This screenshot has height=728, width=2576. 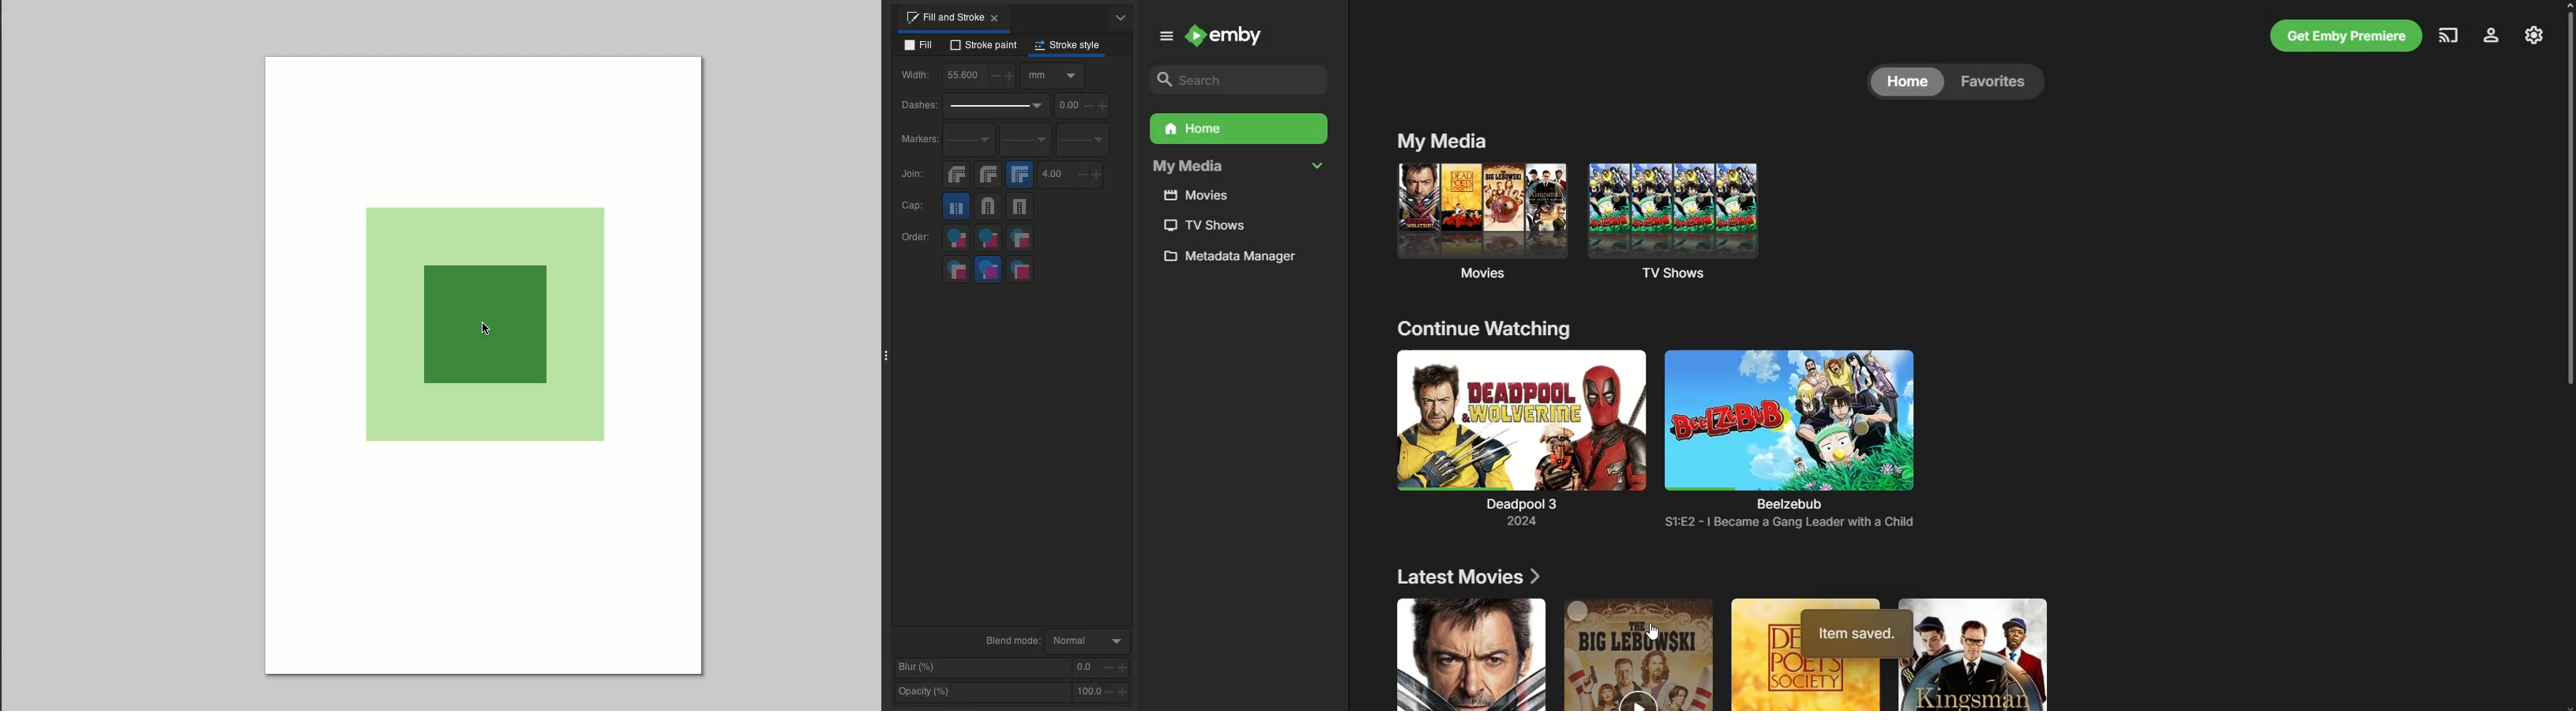 What do you see at coordinates (990, 175) in the screenshot?
I see `Round join` at bounding box center [990, 175].